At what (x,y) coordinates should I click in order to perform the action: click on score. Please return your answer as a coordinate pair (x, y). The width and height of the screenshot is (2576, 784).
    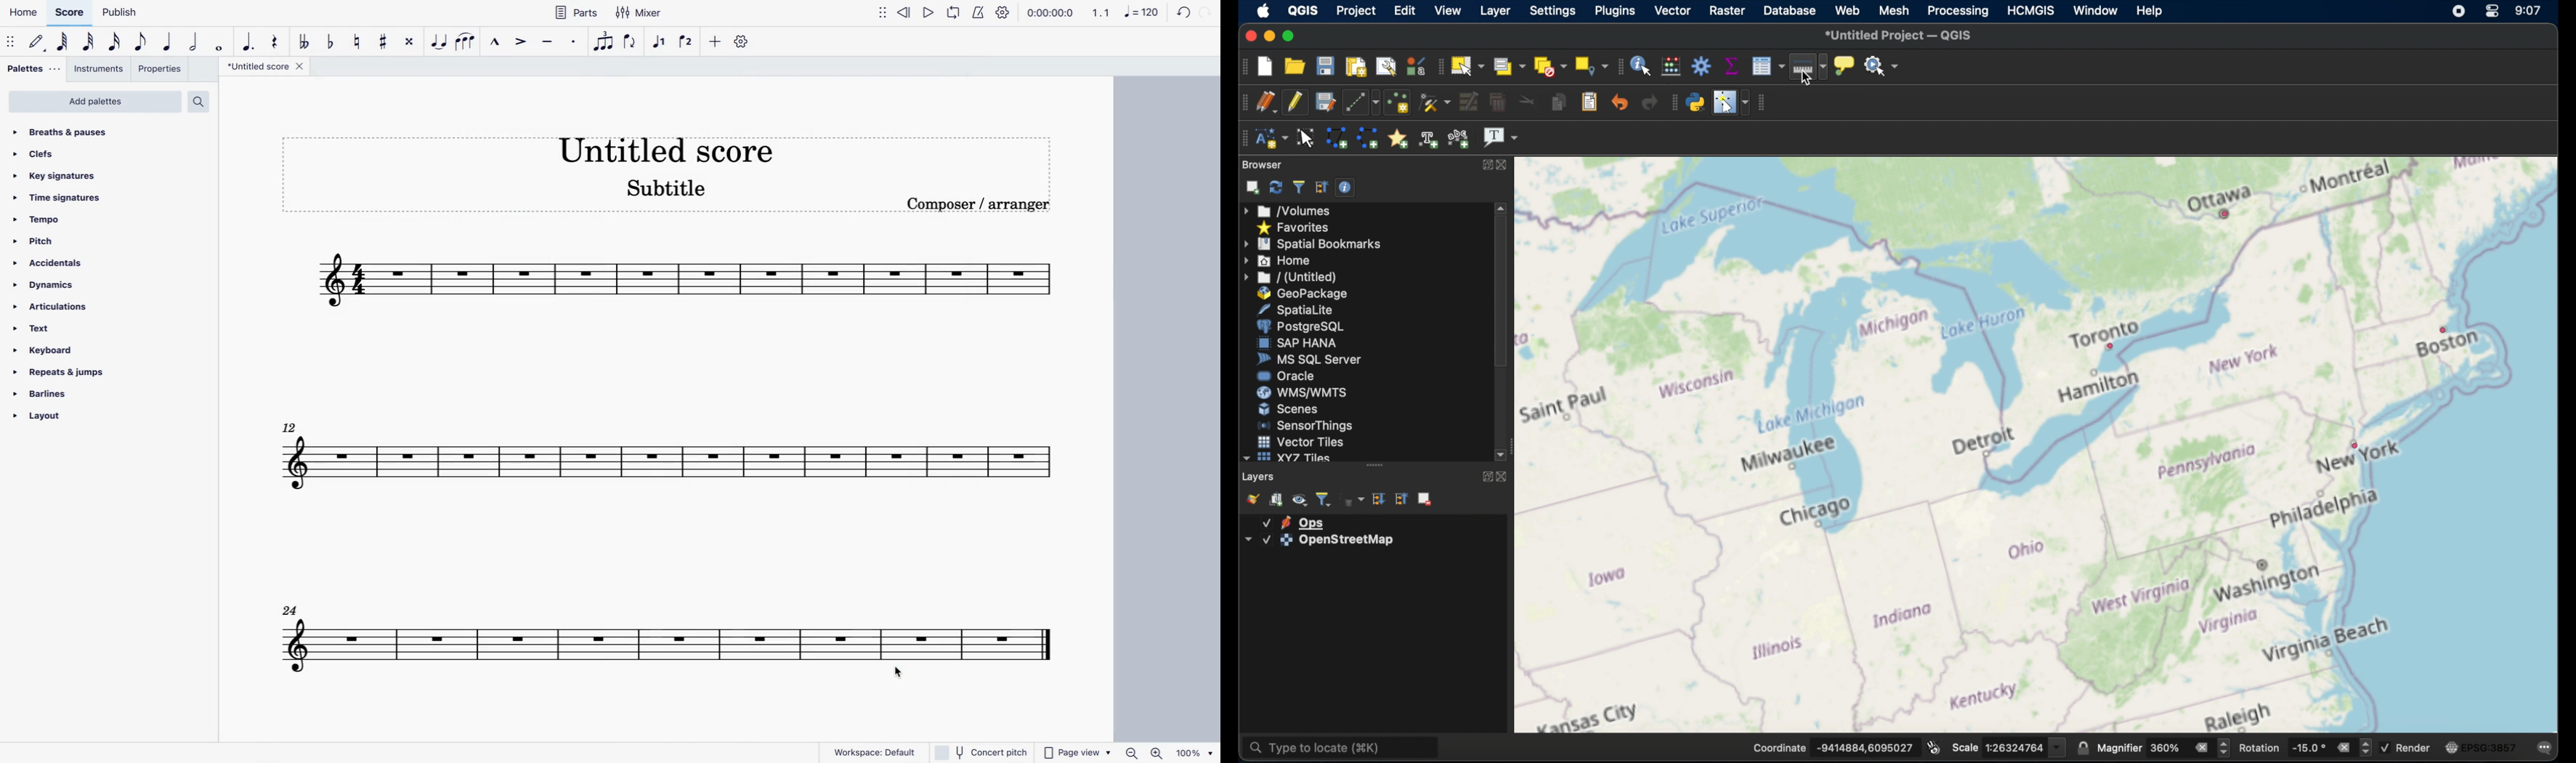
    Looking at the image, I should click on (694, 282).